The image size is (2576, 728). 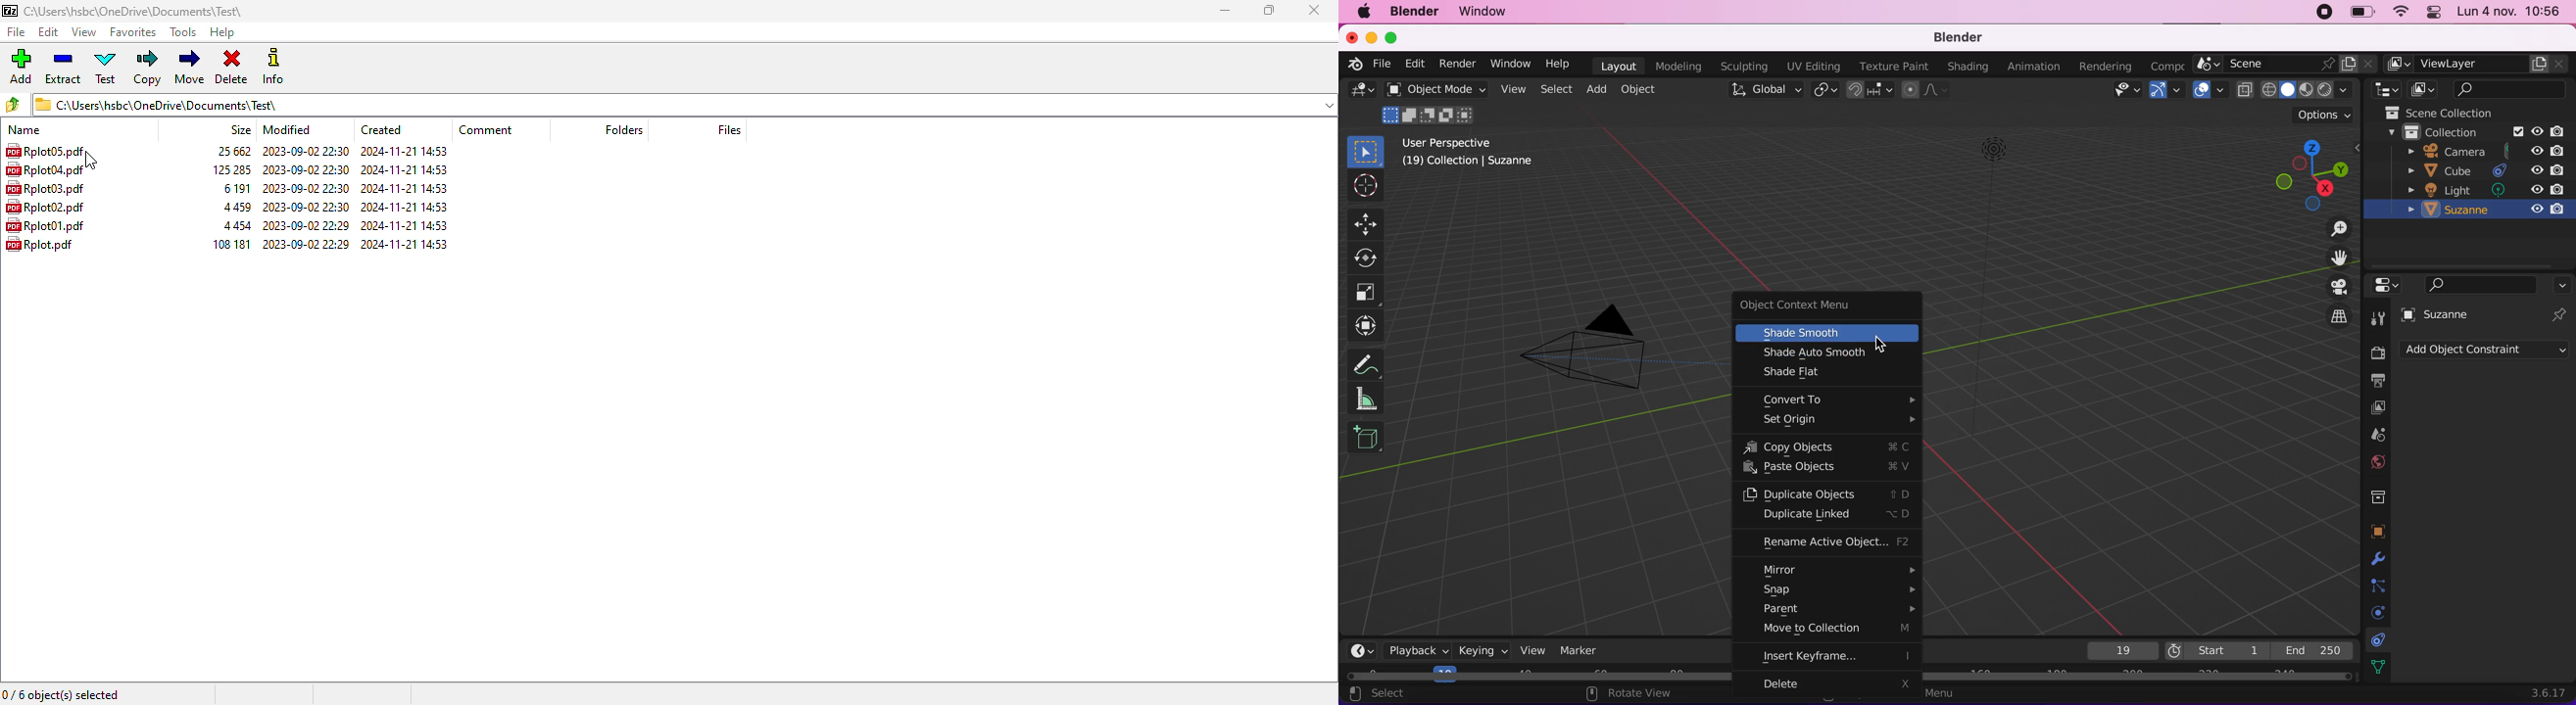 I want to click on physics, so click(x=2374, y=611).